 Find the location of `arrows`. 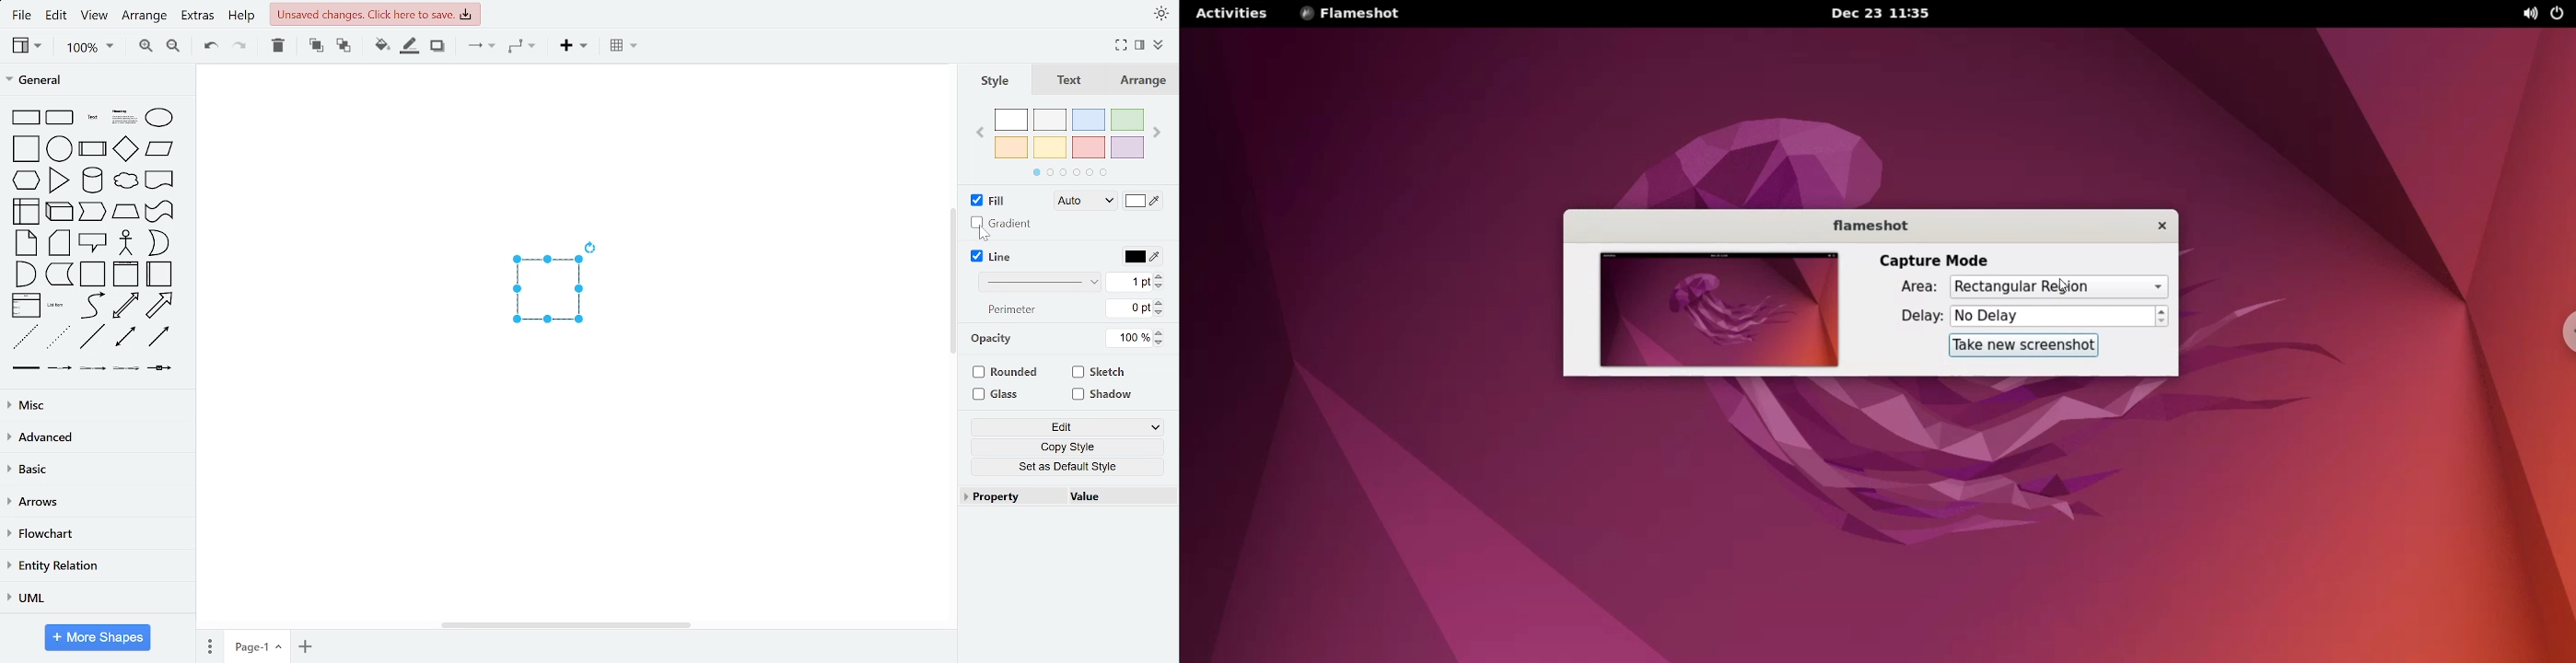

arrows is located at coordinates (94, 504).